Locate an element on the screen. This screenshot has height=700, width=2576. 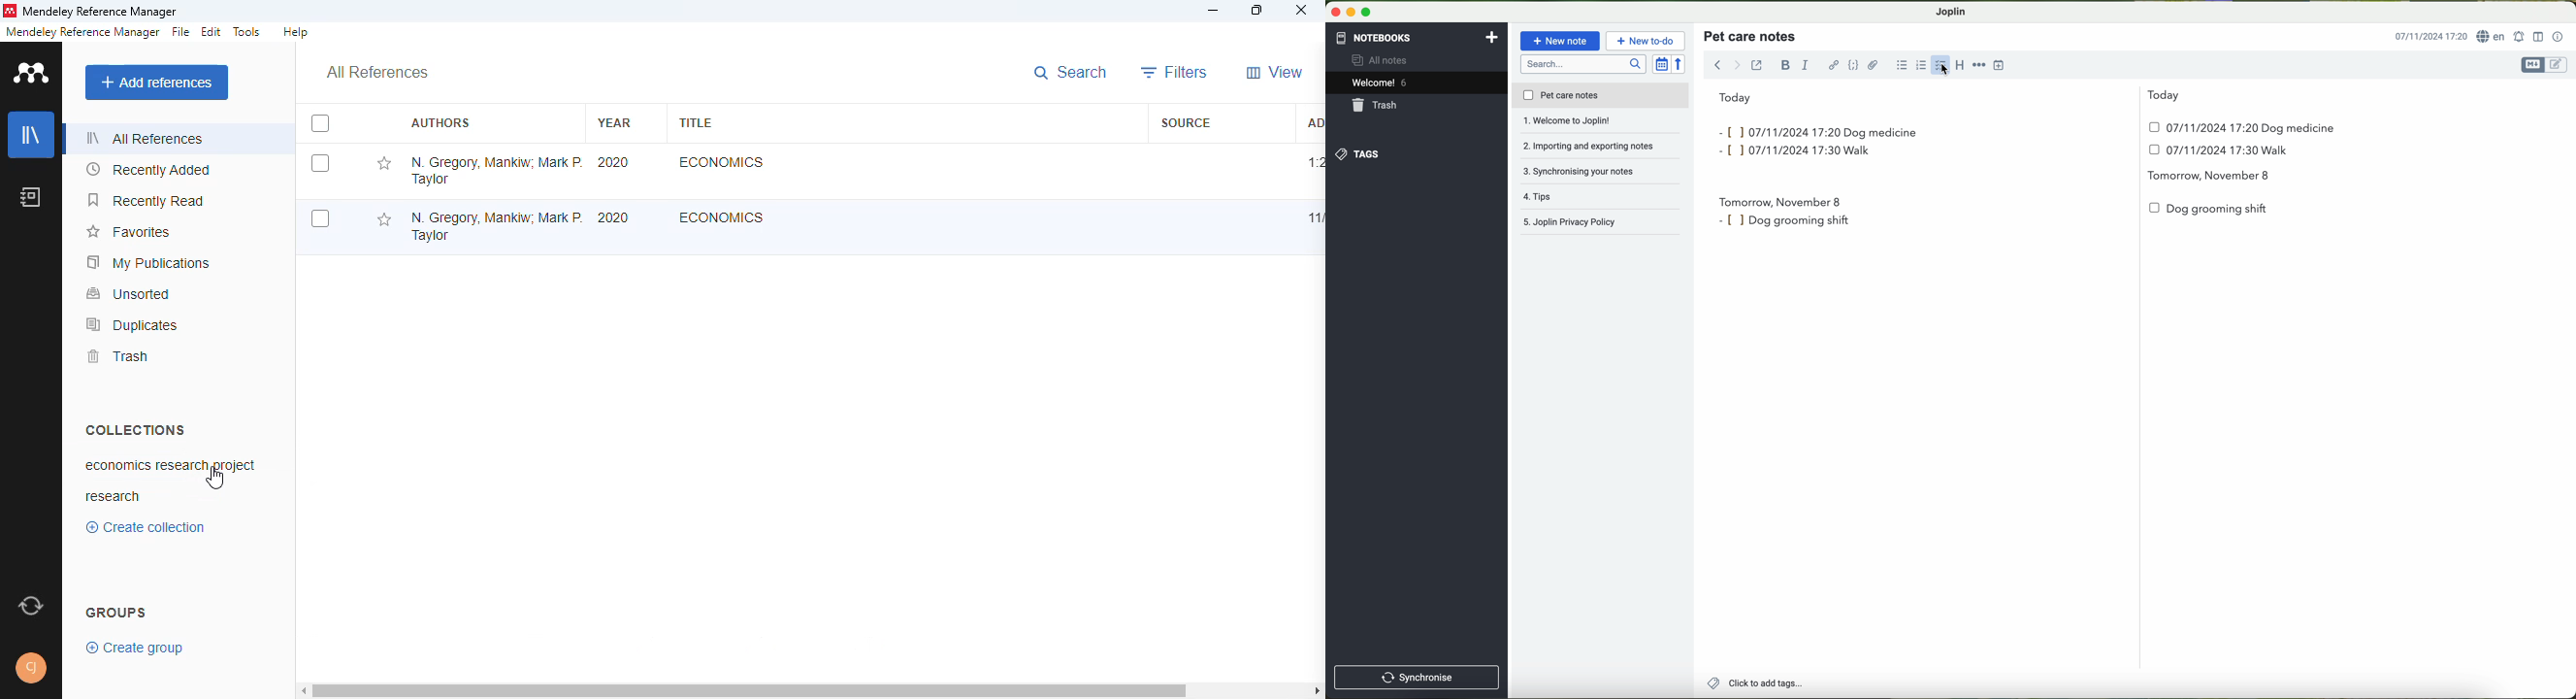
N. Gregory Mankiw, Mark P. Taylor is located at coordinates (496, 170).